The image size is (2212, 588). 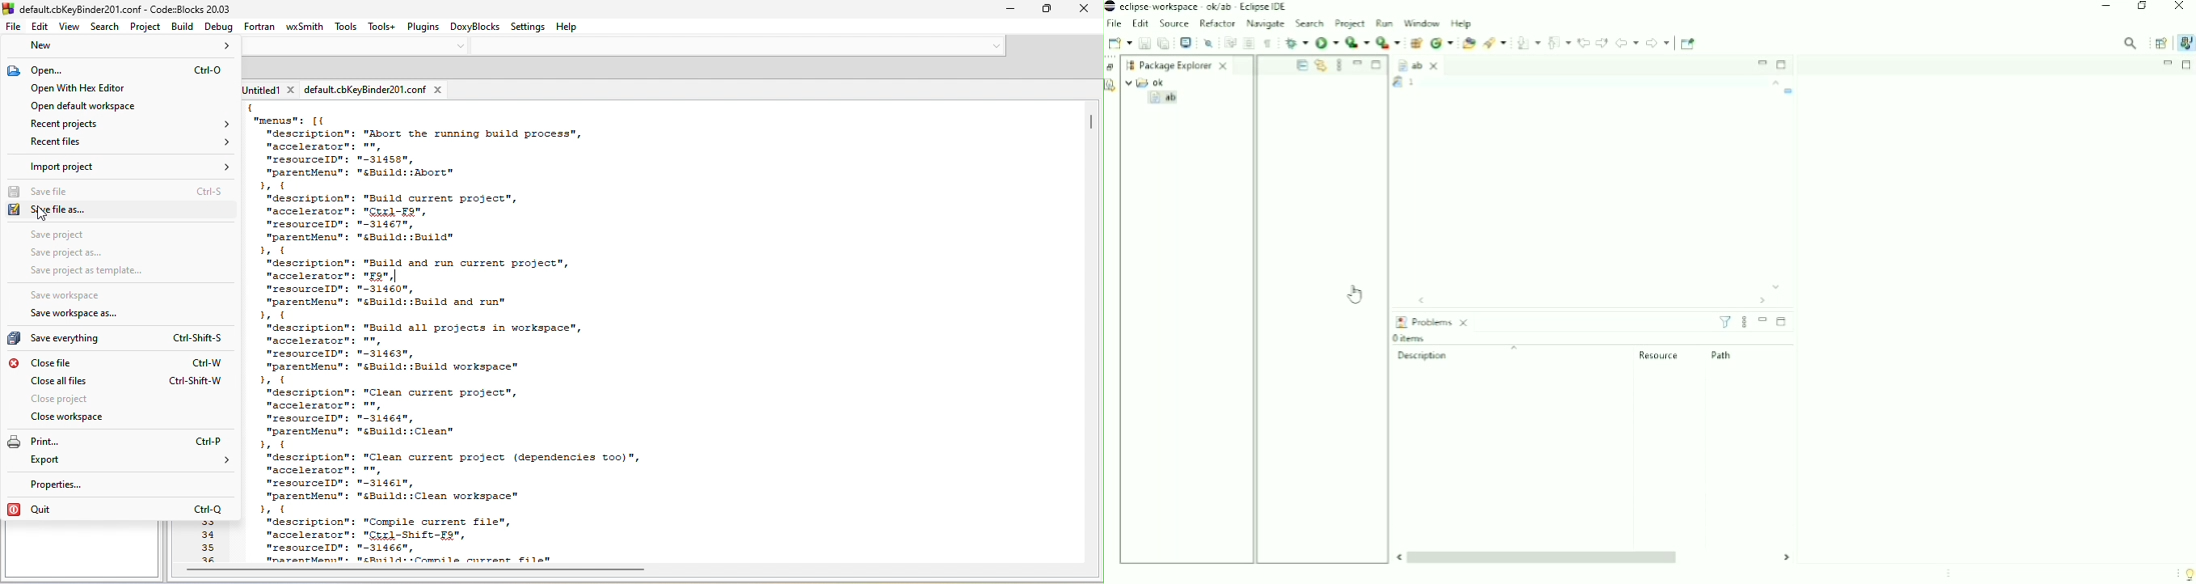 I want to click on Open Perspective, so click(x=2159, y=42).